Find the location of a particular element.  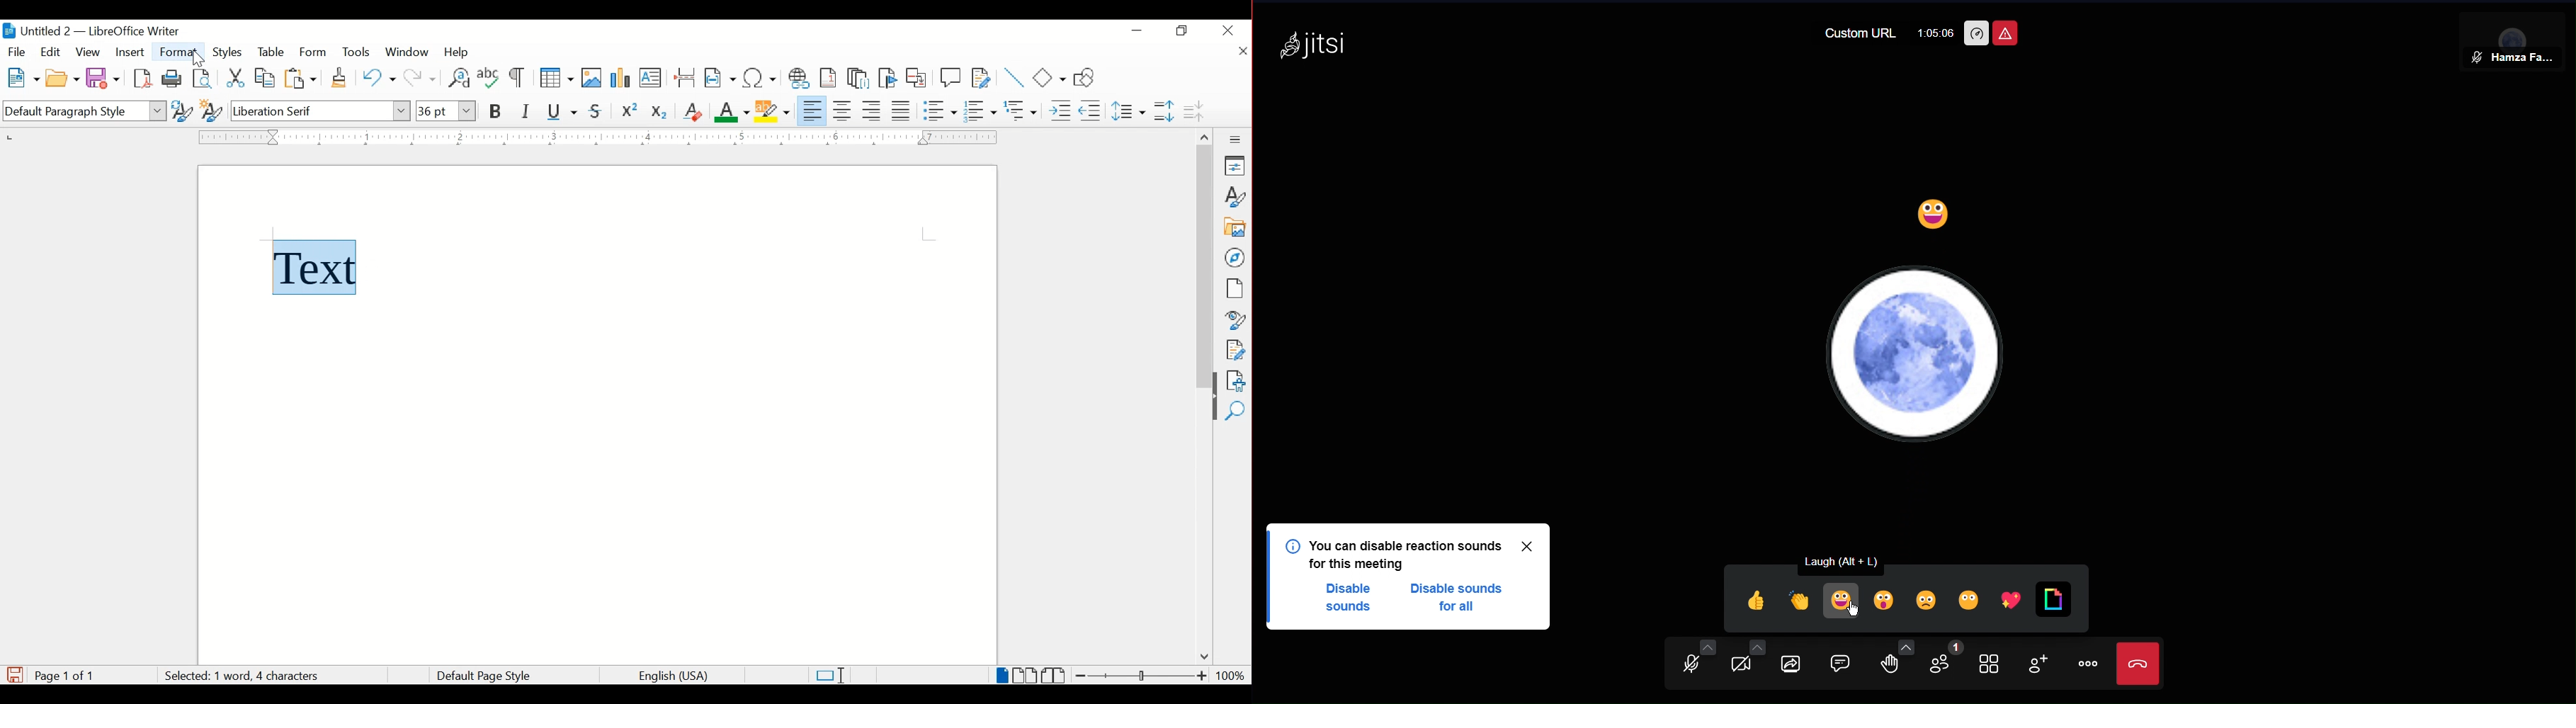

decrease indent is located at coordinates (1091, 110).